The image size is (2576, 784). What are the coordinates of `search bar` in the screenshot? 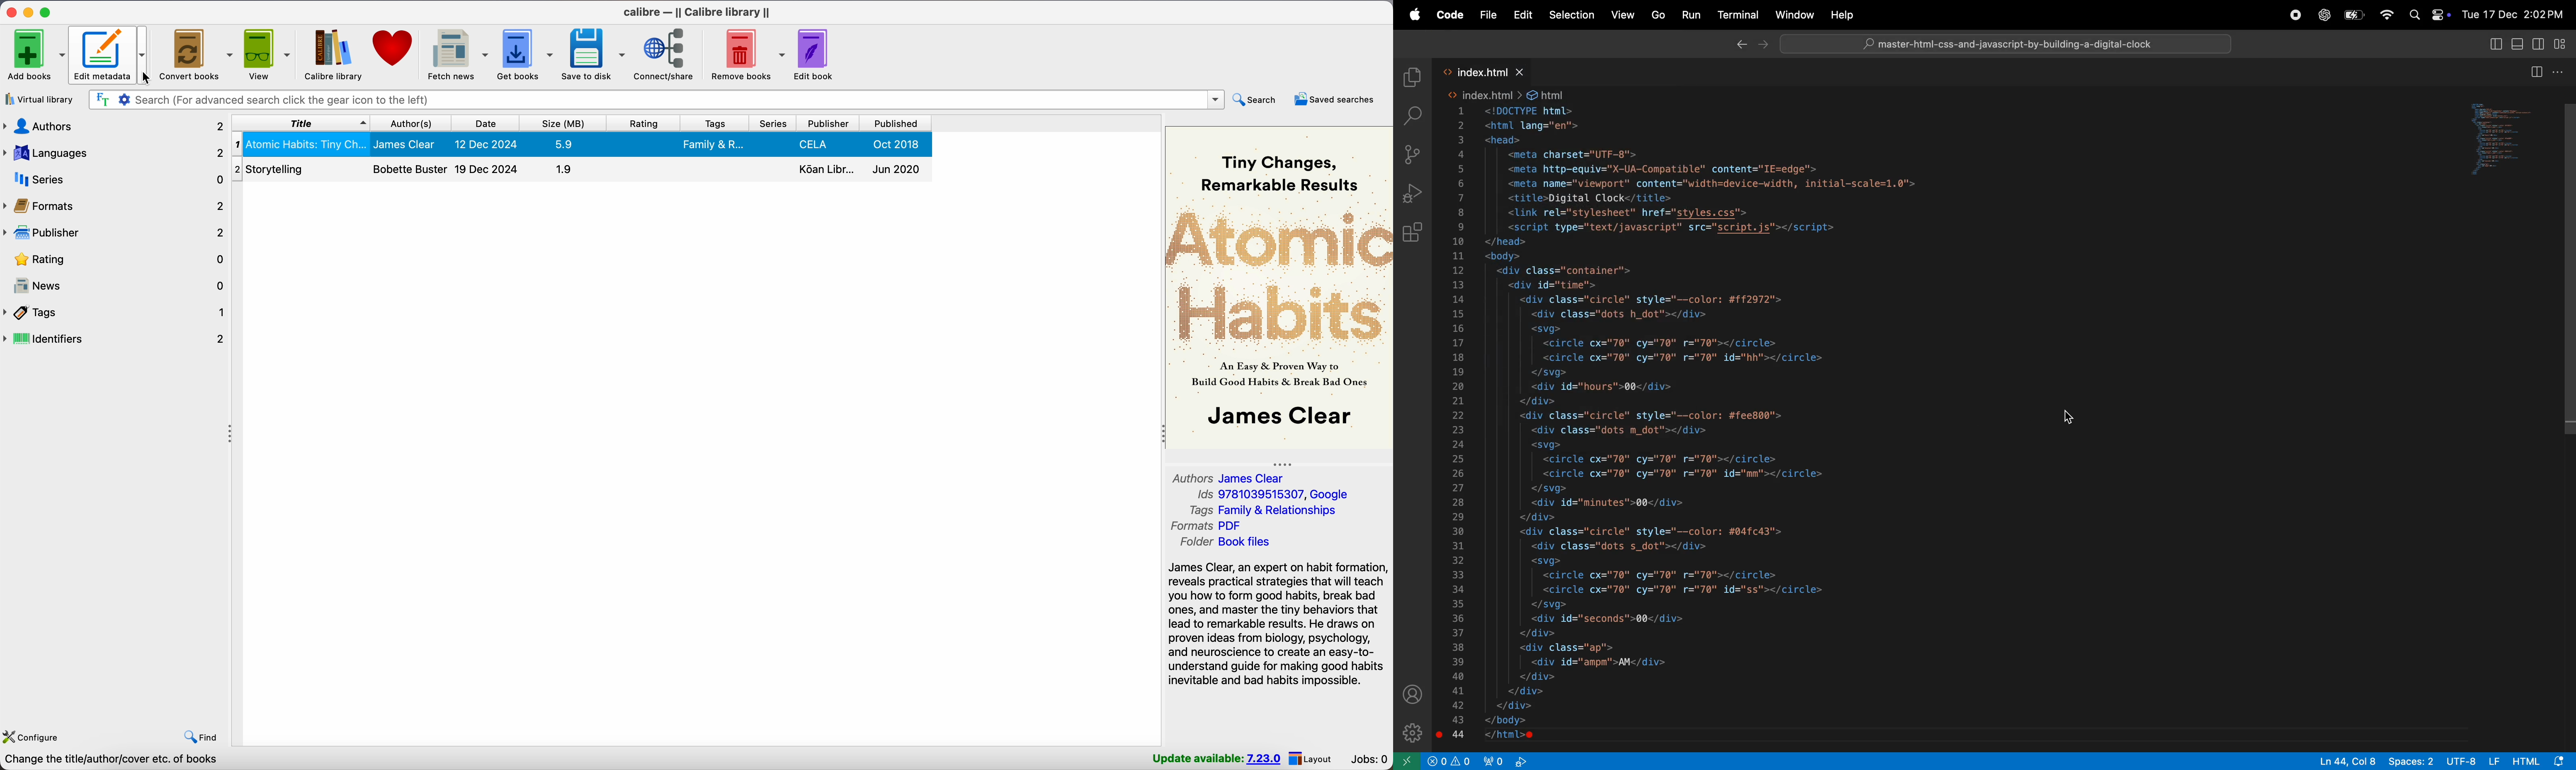 It's located at (656, 100).